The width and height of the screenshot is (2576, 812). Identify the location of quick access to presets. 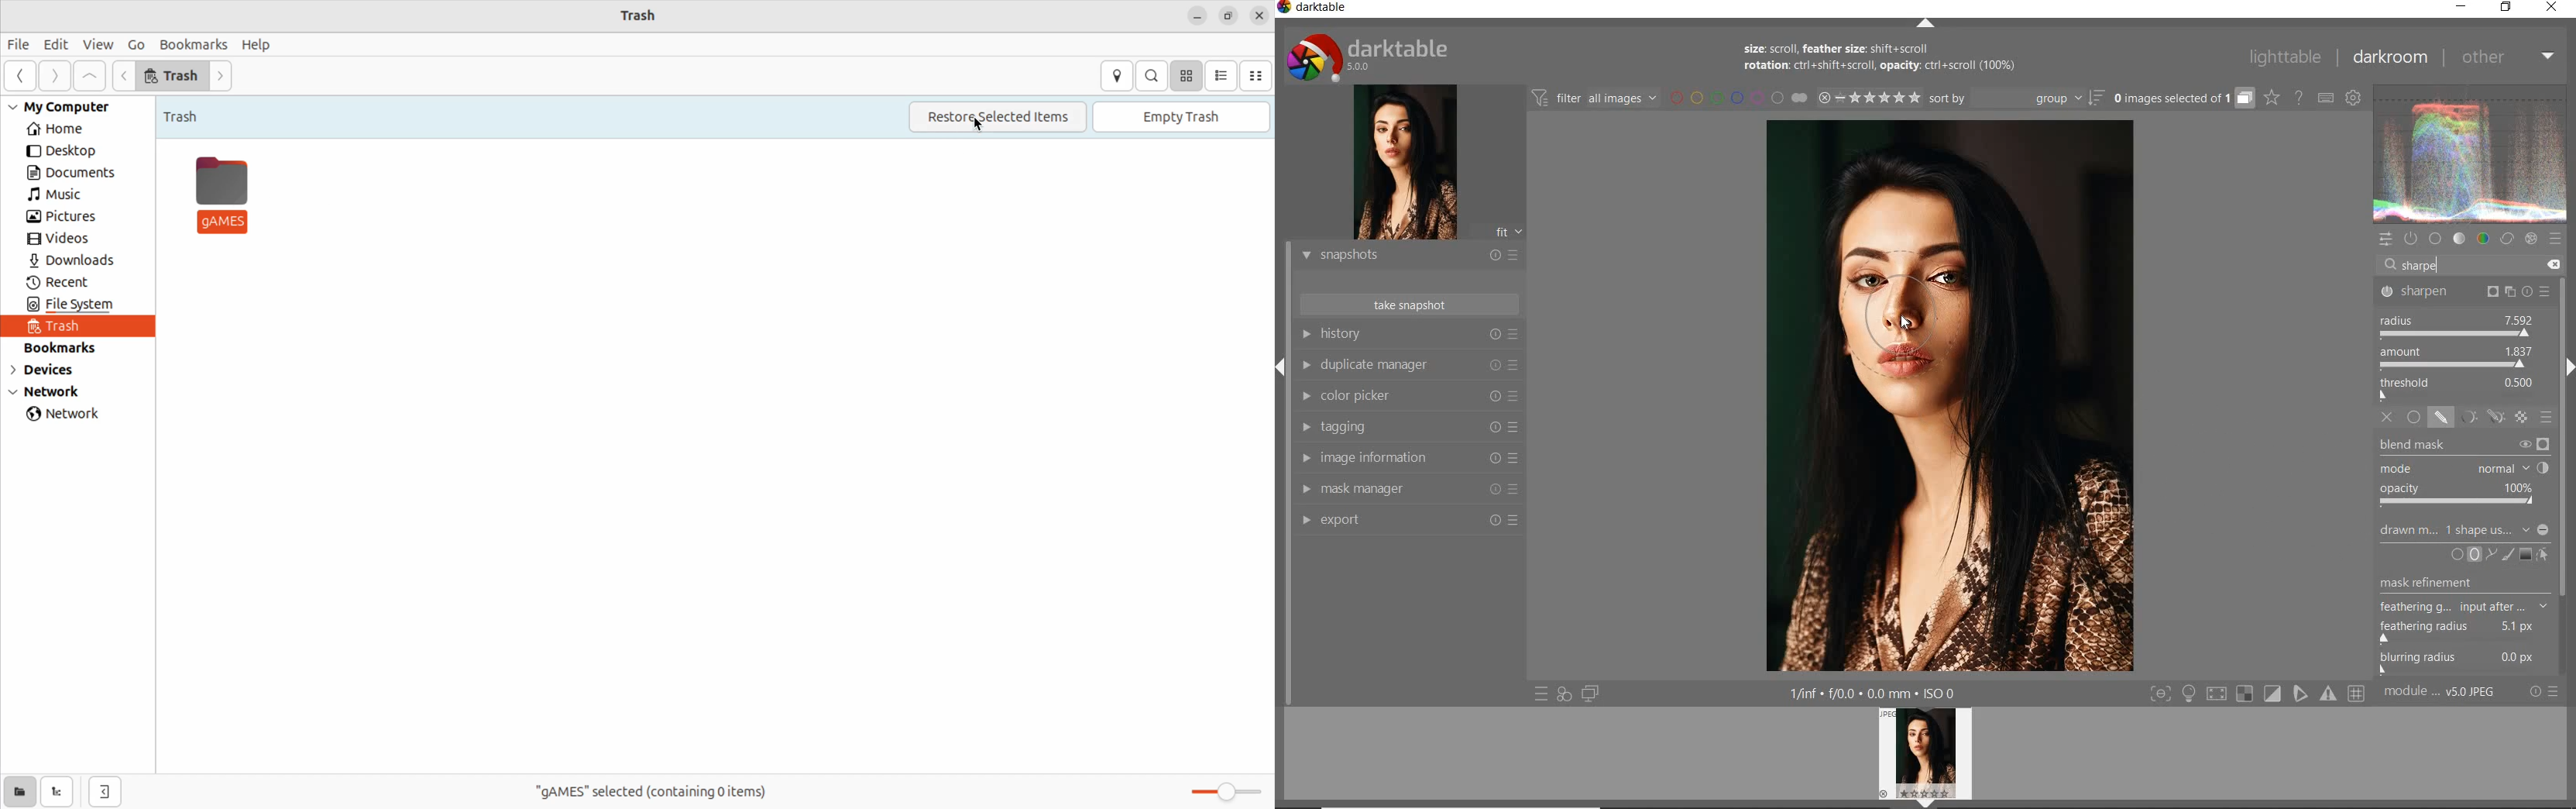
(1539, 694).